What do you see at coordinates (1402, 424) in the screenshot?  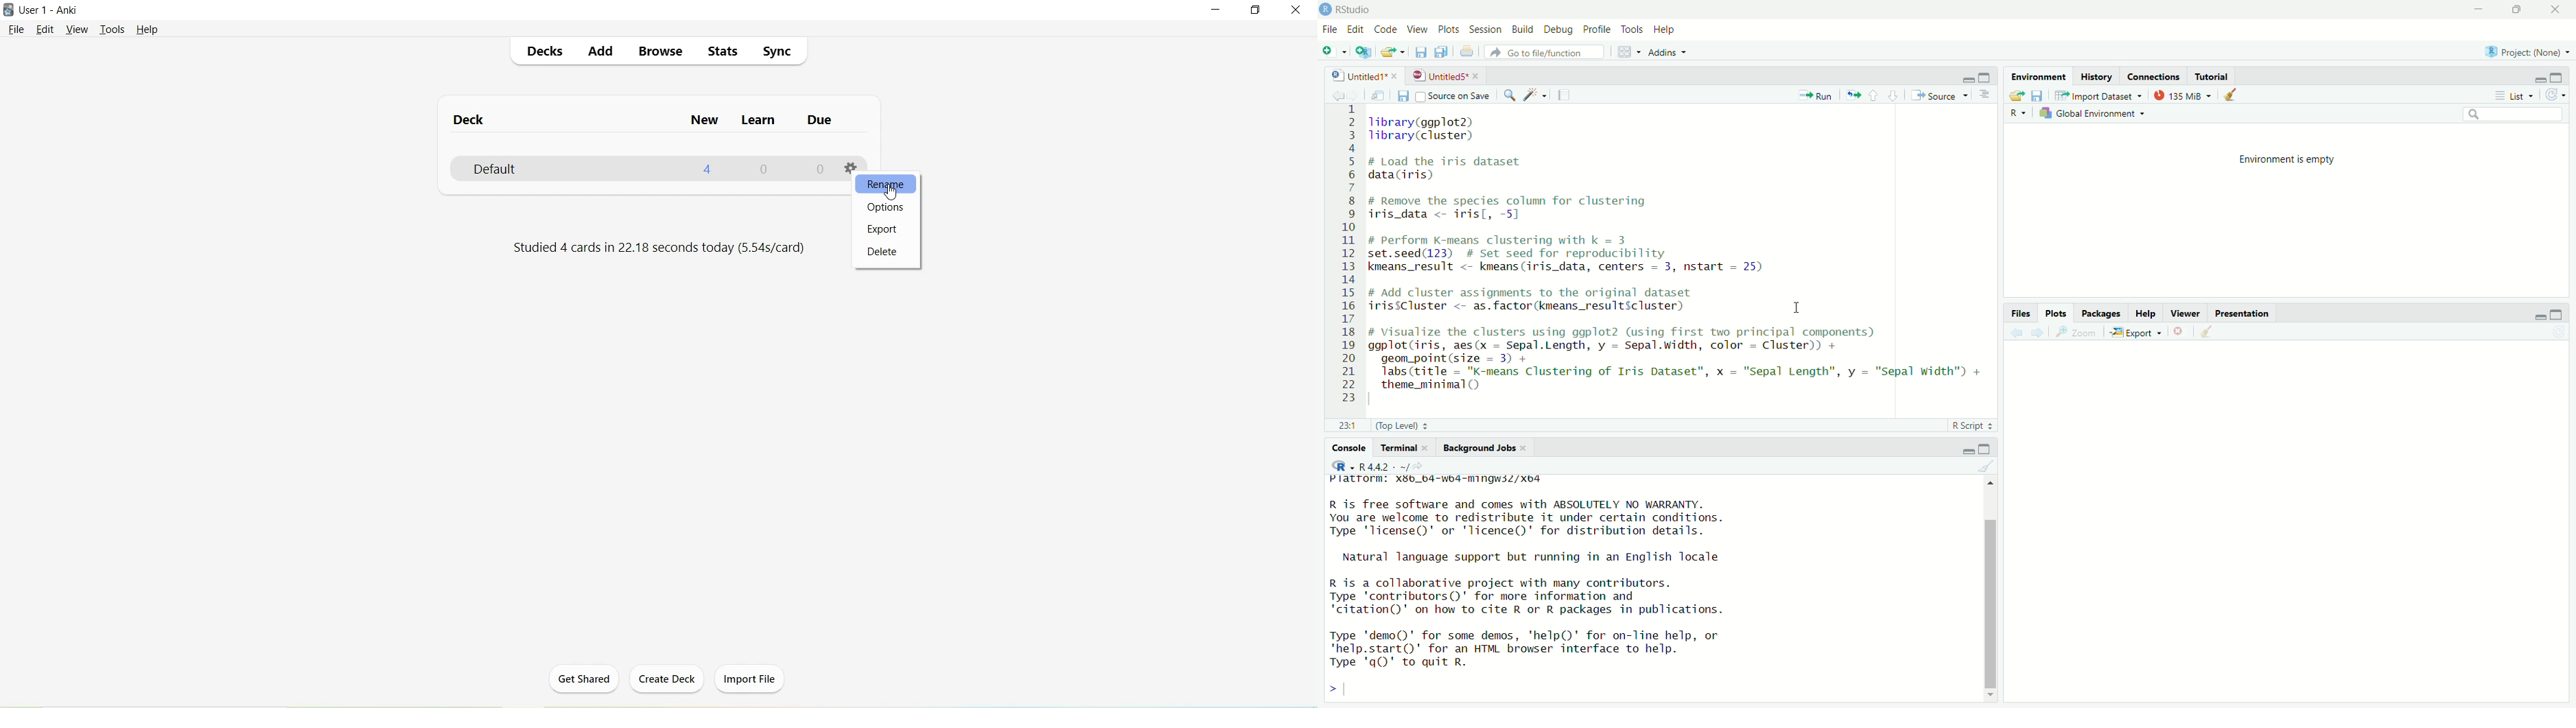 I see `(Top level)` at bounding box center [1402, 424].